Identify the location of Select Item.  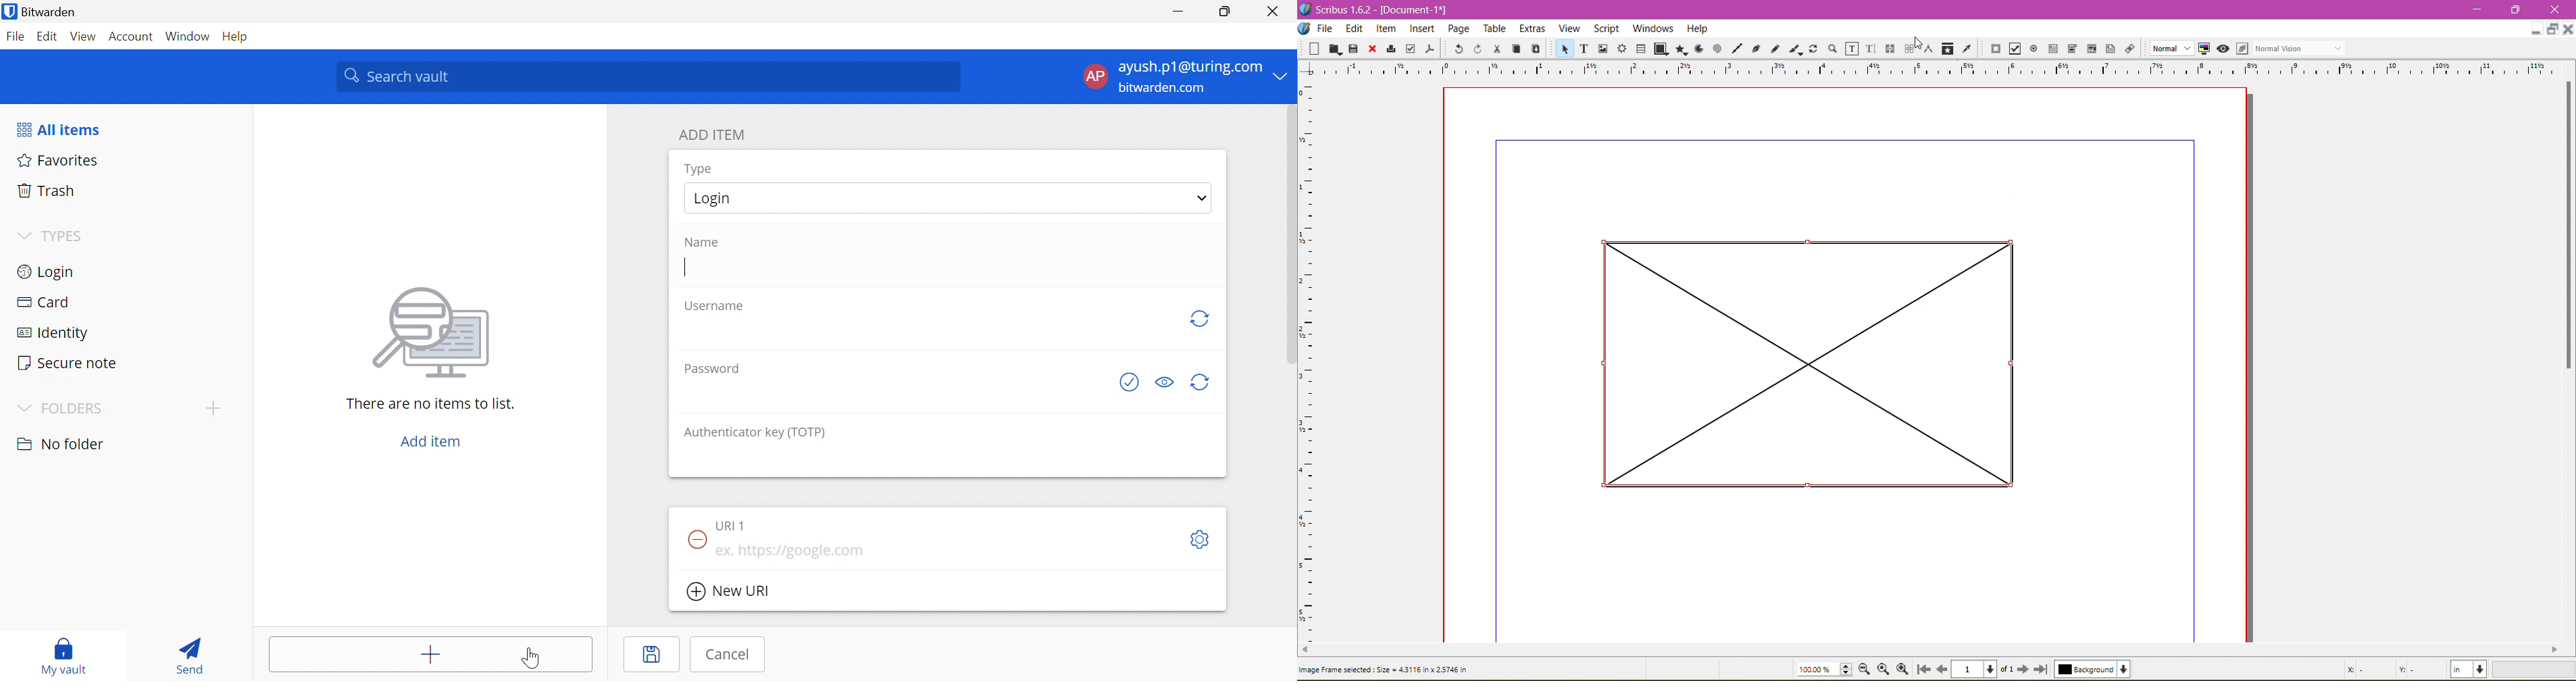
(1564, 48).